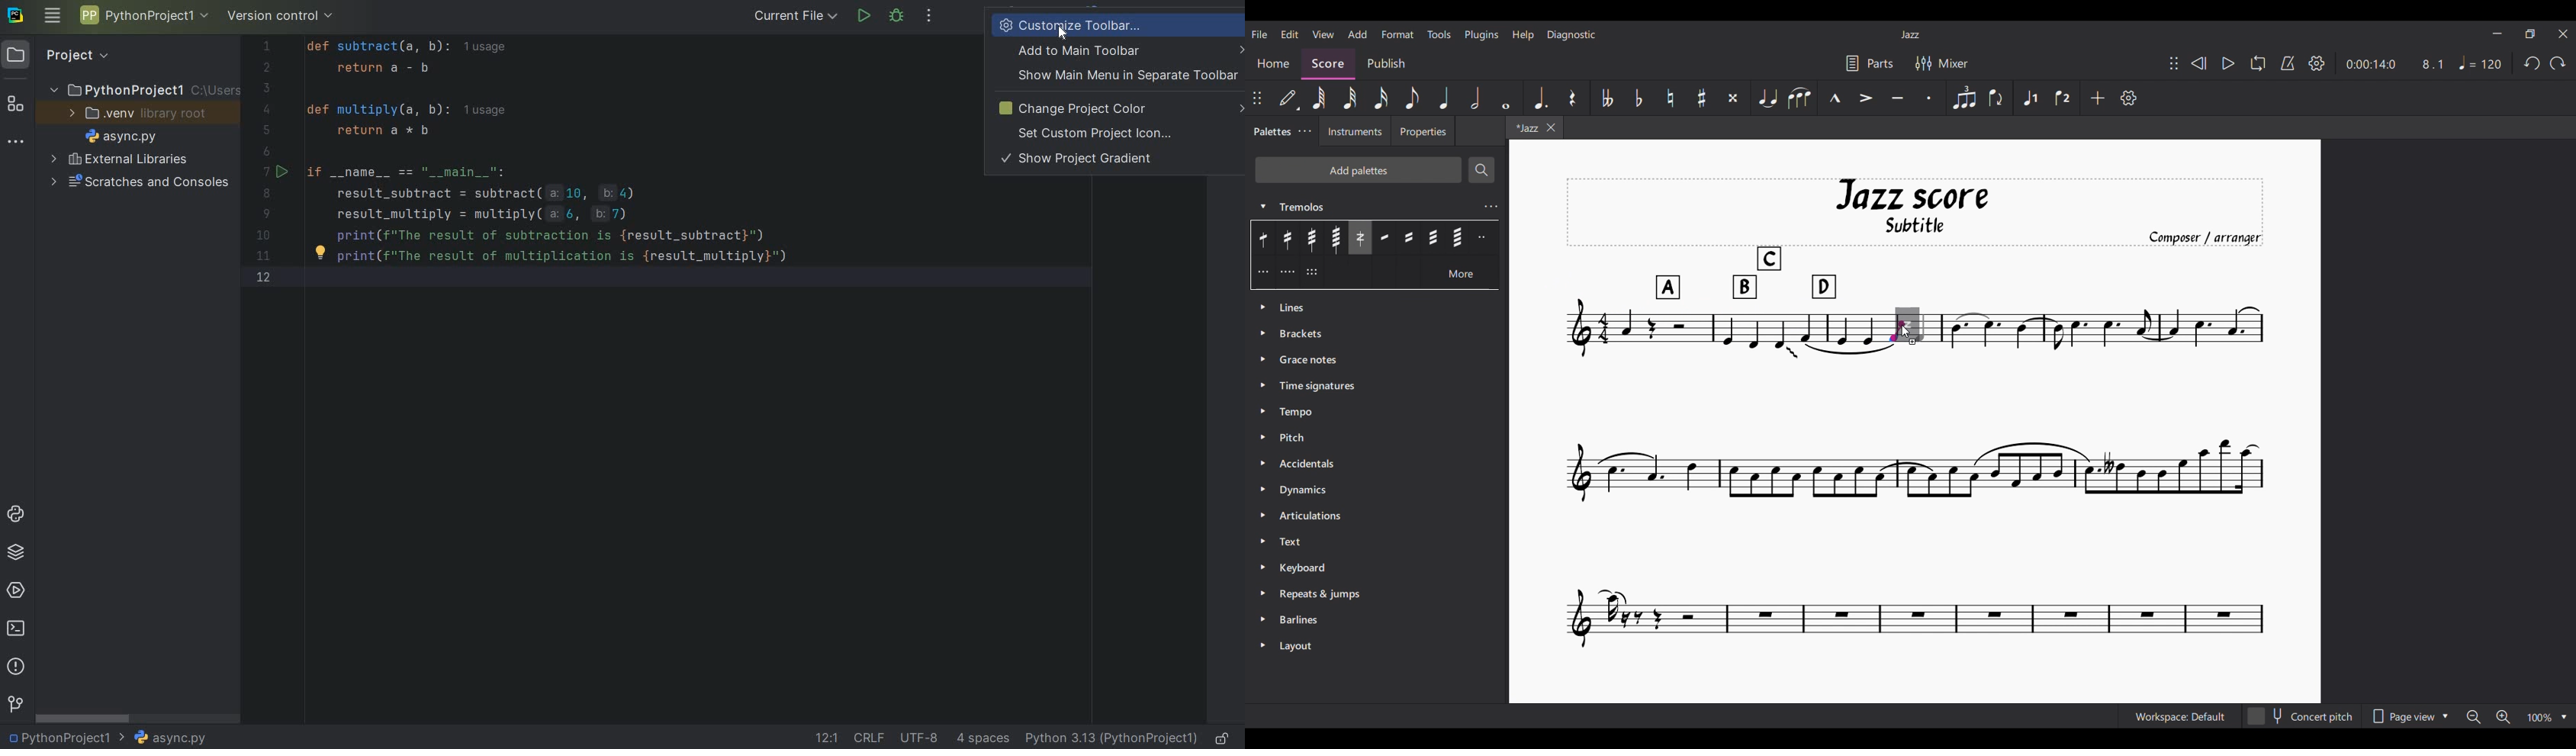 Image resolution: width=2576 pixels, height=756 pixels. Describe the element at coordinates (143, 88) in the screenshot. I see `PROJECT NAME` at that location.